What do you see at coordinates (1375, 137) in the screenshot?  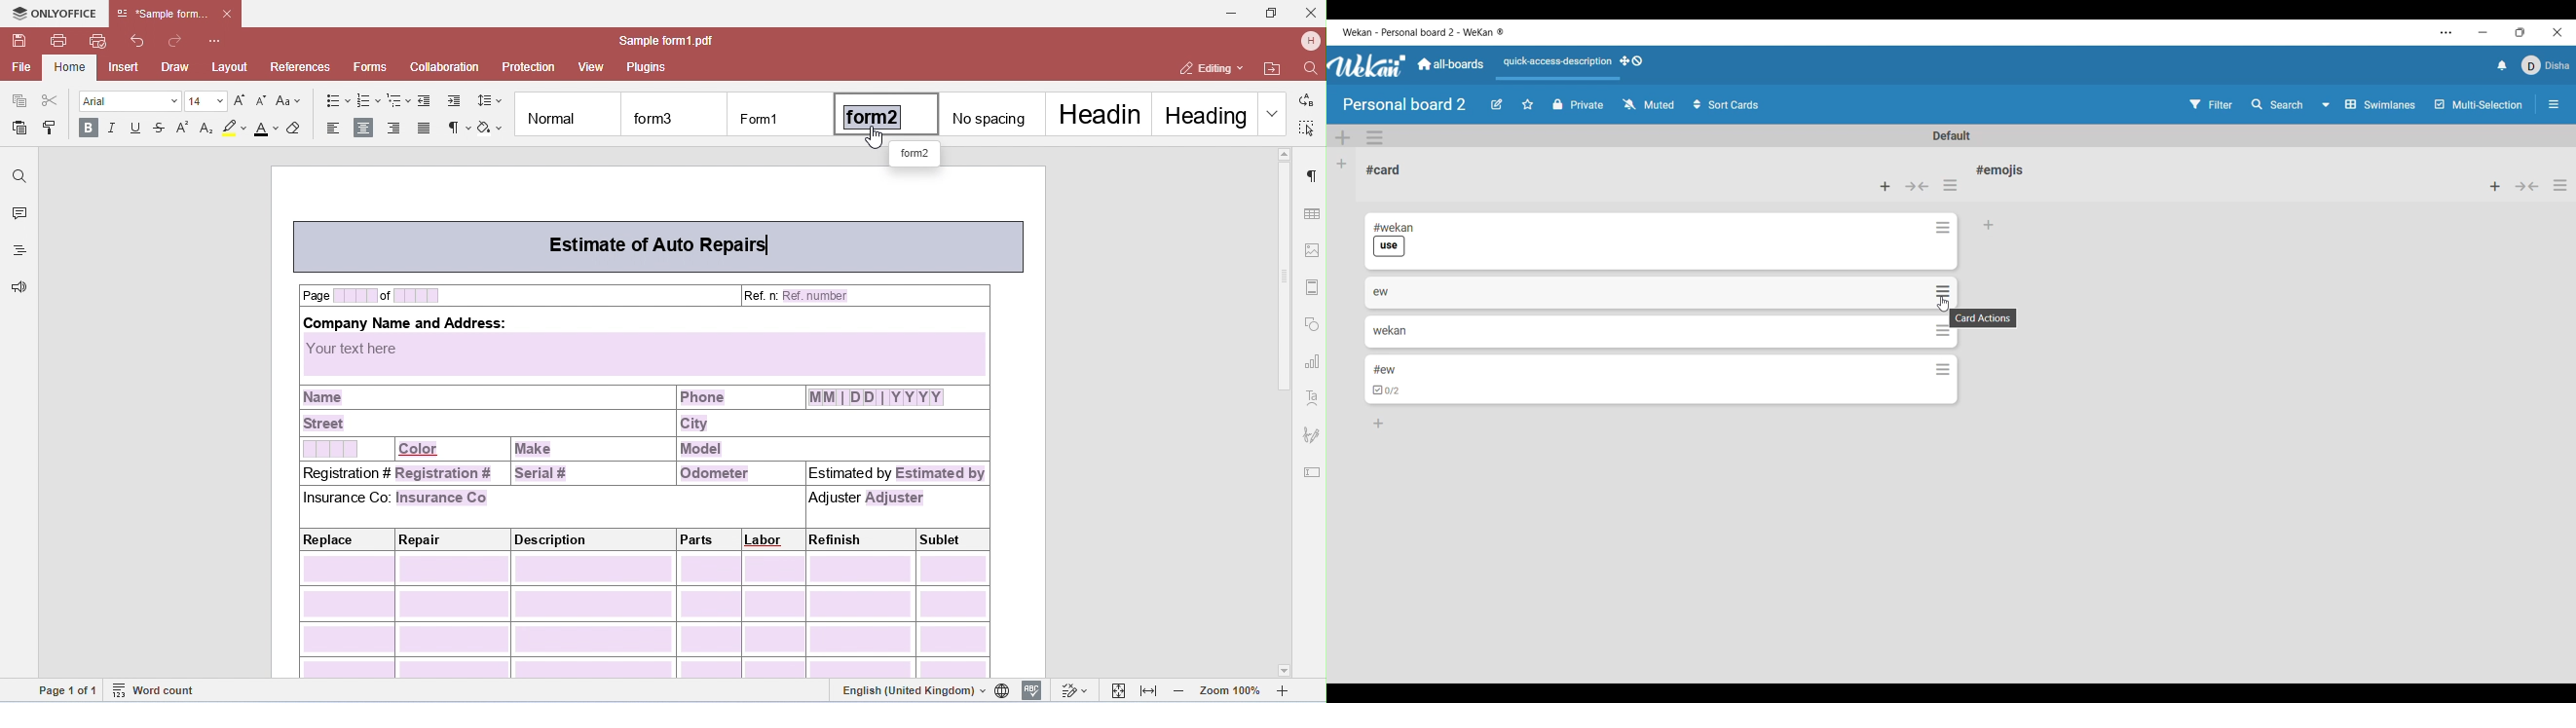 I see `Swimlane actions` at bounding box center [1375, 137].